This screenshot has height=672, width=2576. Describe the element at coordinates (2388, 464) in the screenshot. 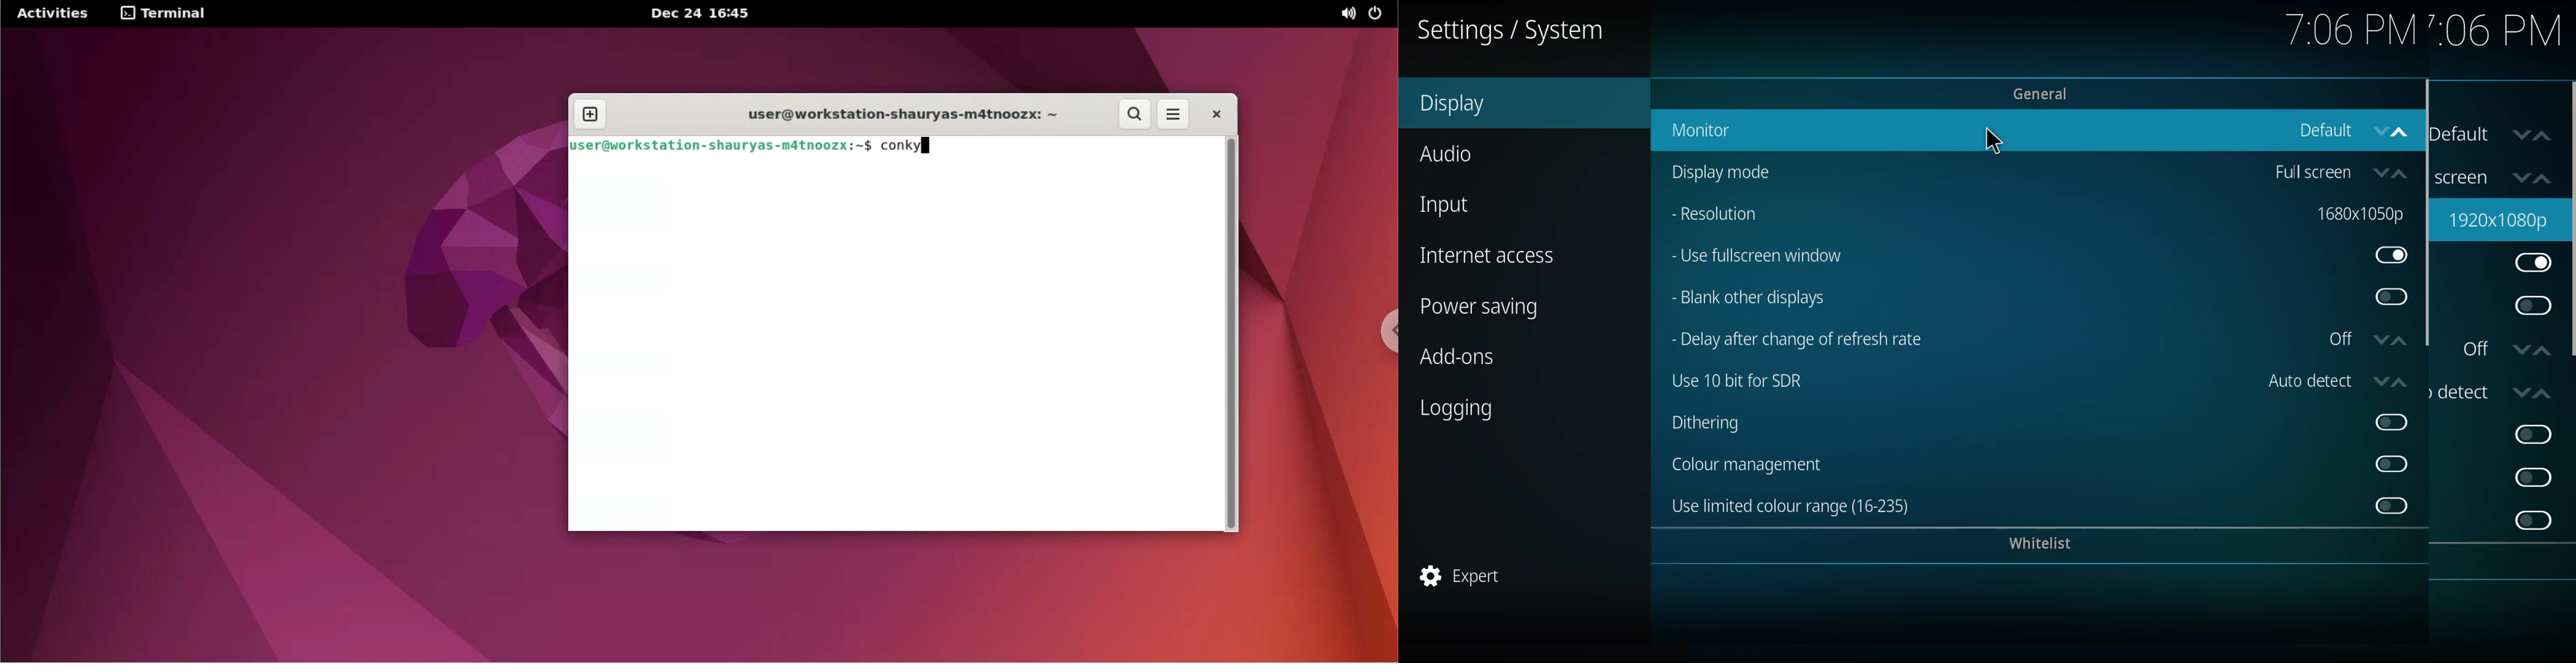

I see `disabled` at that location.